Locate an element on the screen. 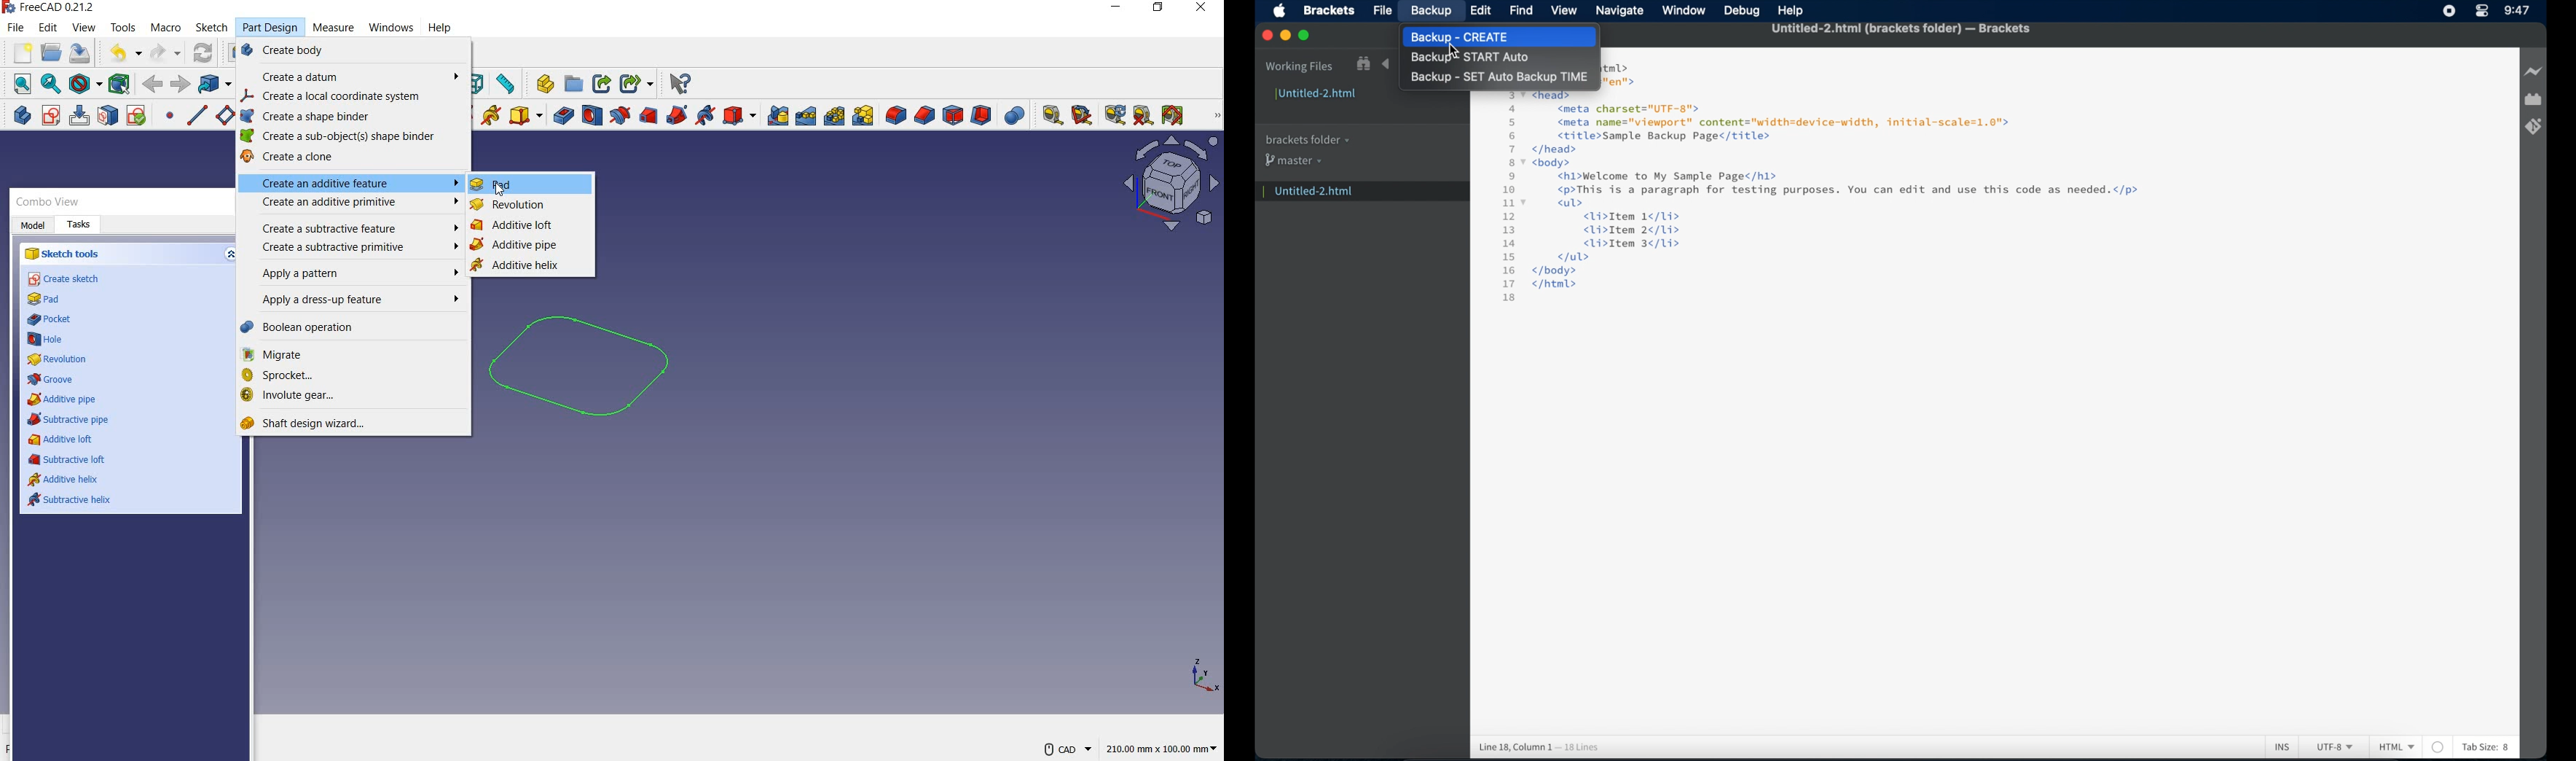 The image size is (2576, 784). thickness is located at coordinates (981, 116).